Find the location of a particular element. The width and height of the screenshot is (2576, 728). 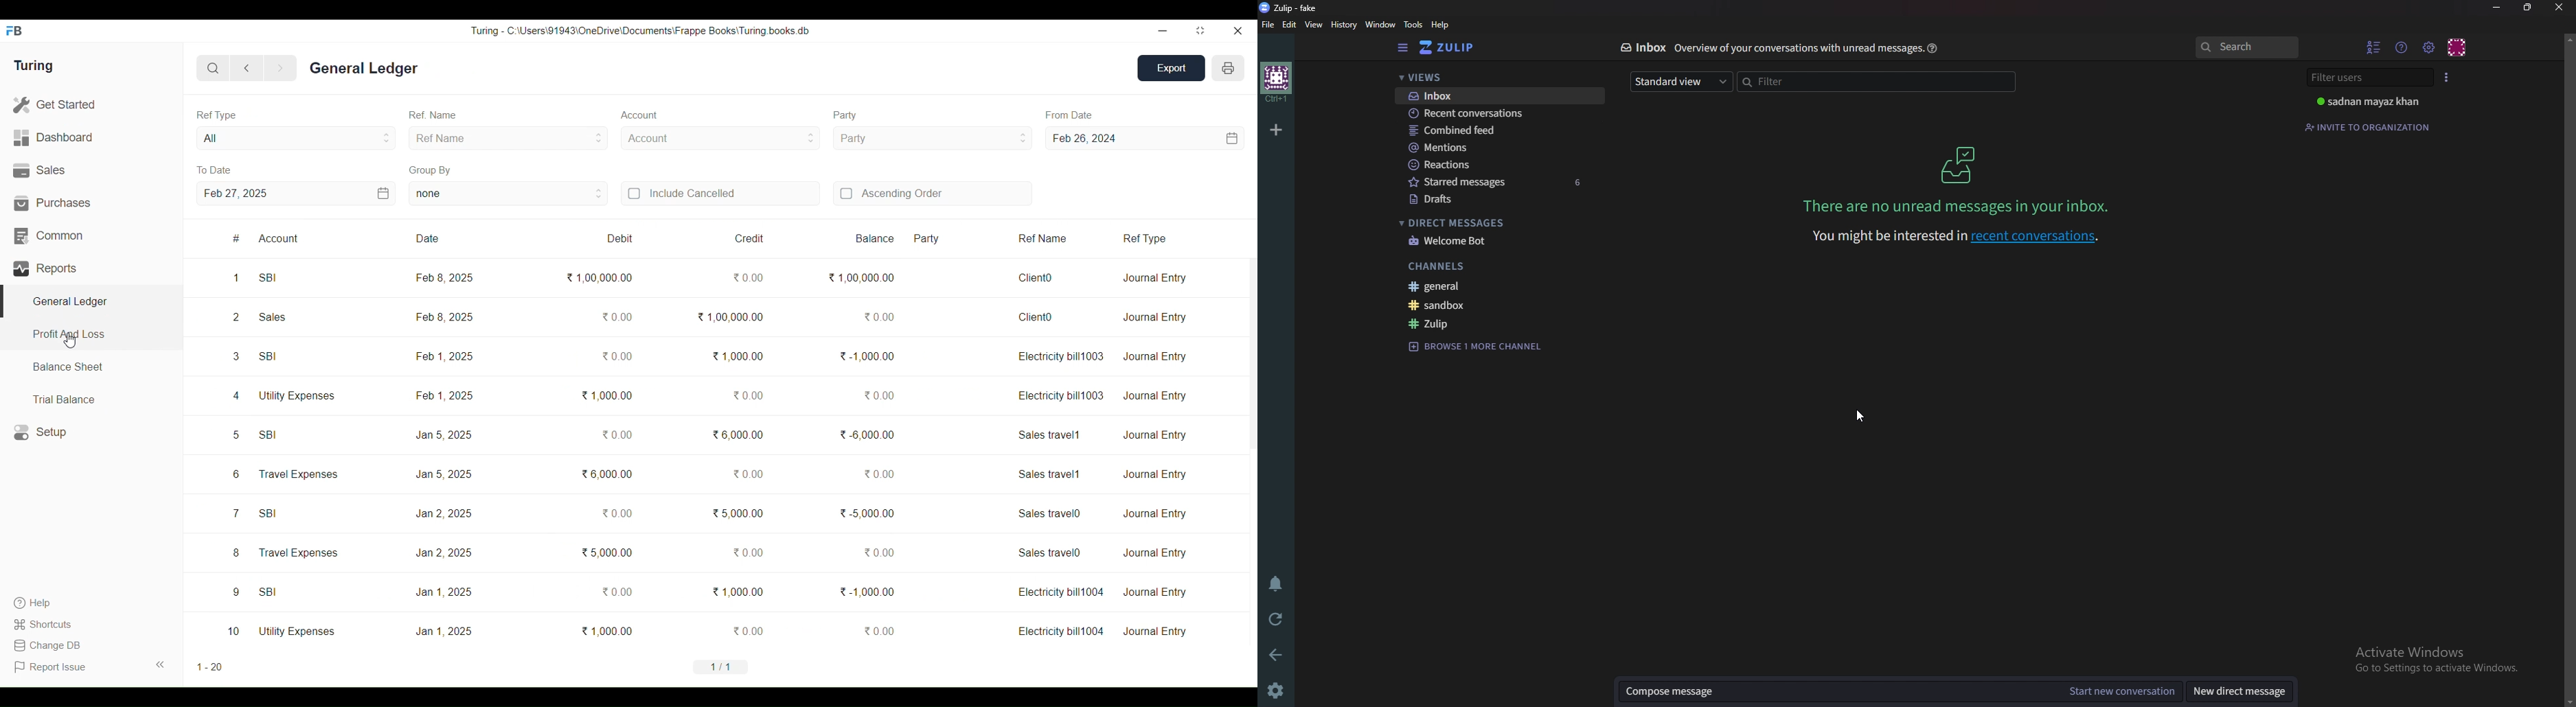

Ref Name is located at coordinates (508, 137).